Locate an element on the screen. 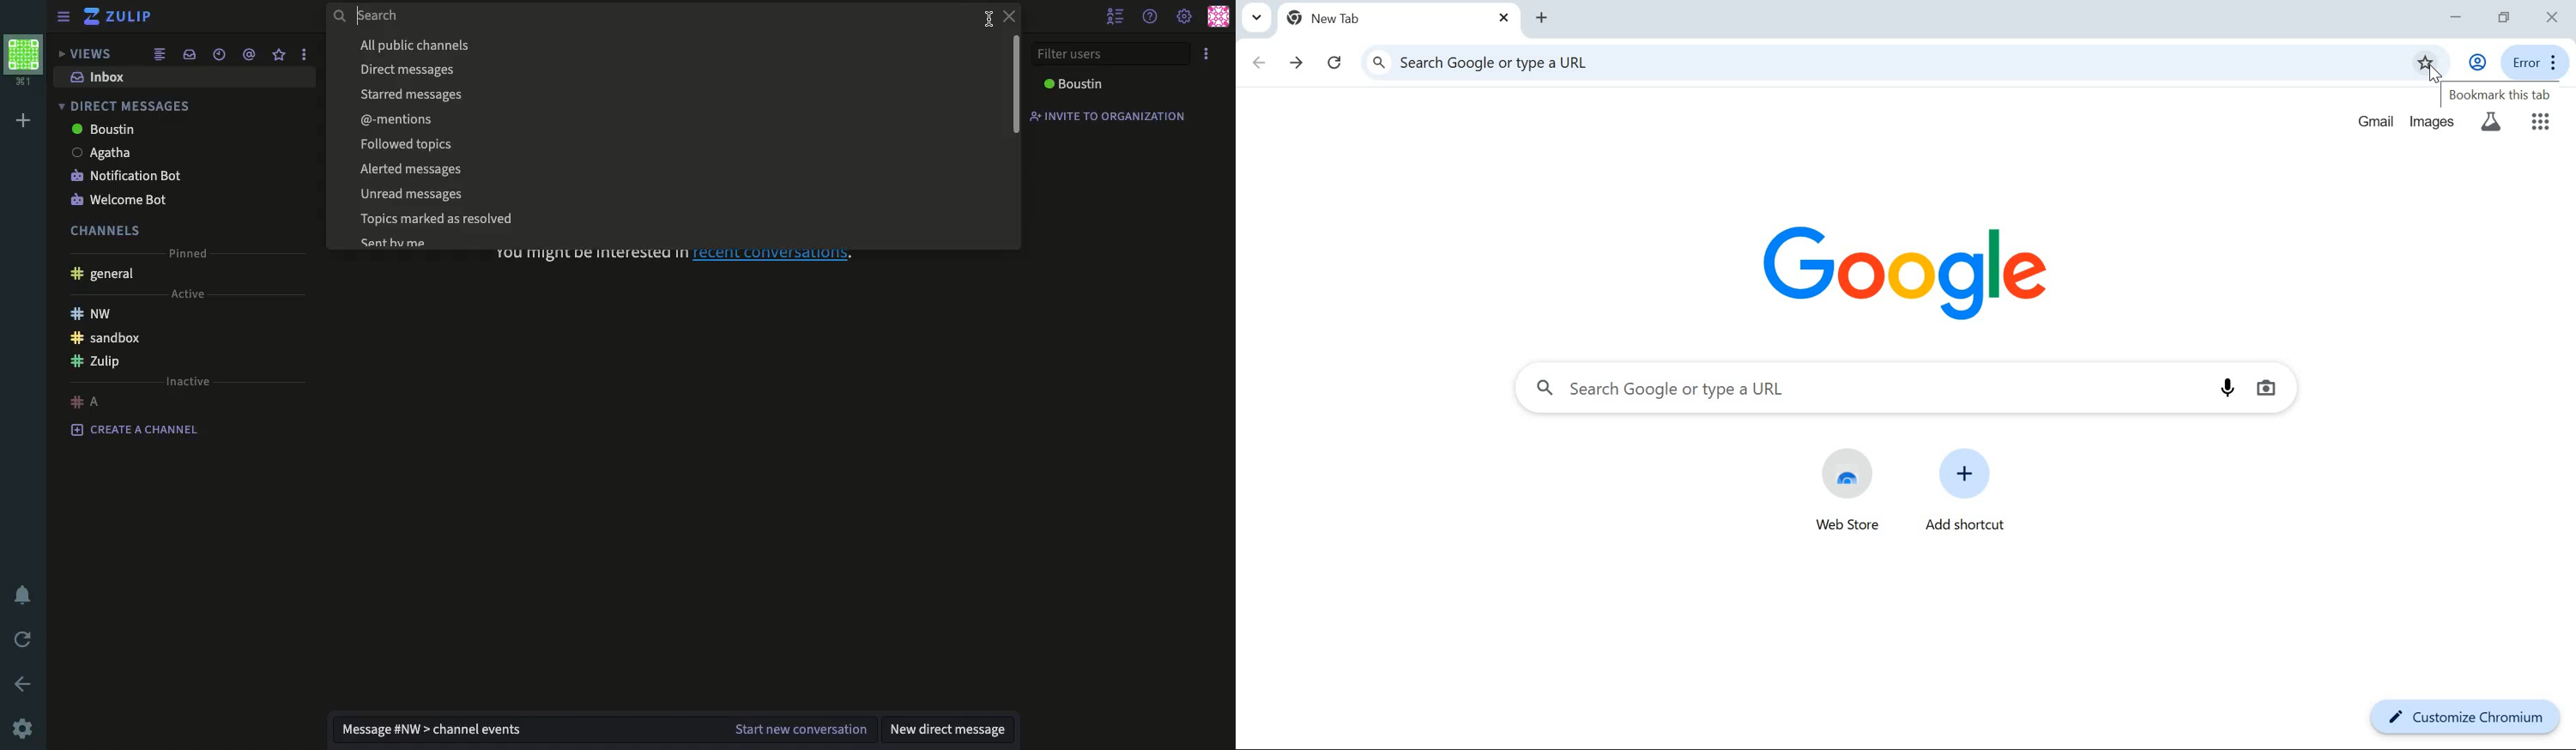 The width and height of the screenshot is (2576, 756). inactive is located at coordinates (189, 380).